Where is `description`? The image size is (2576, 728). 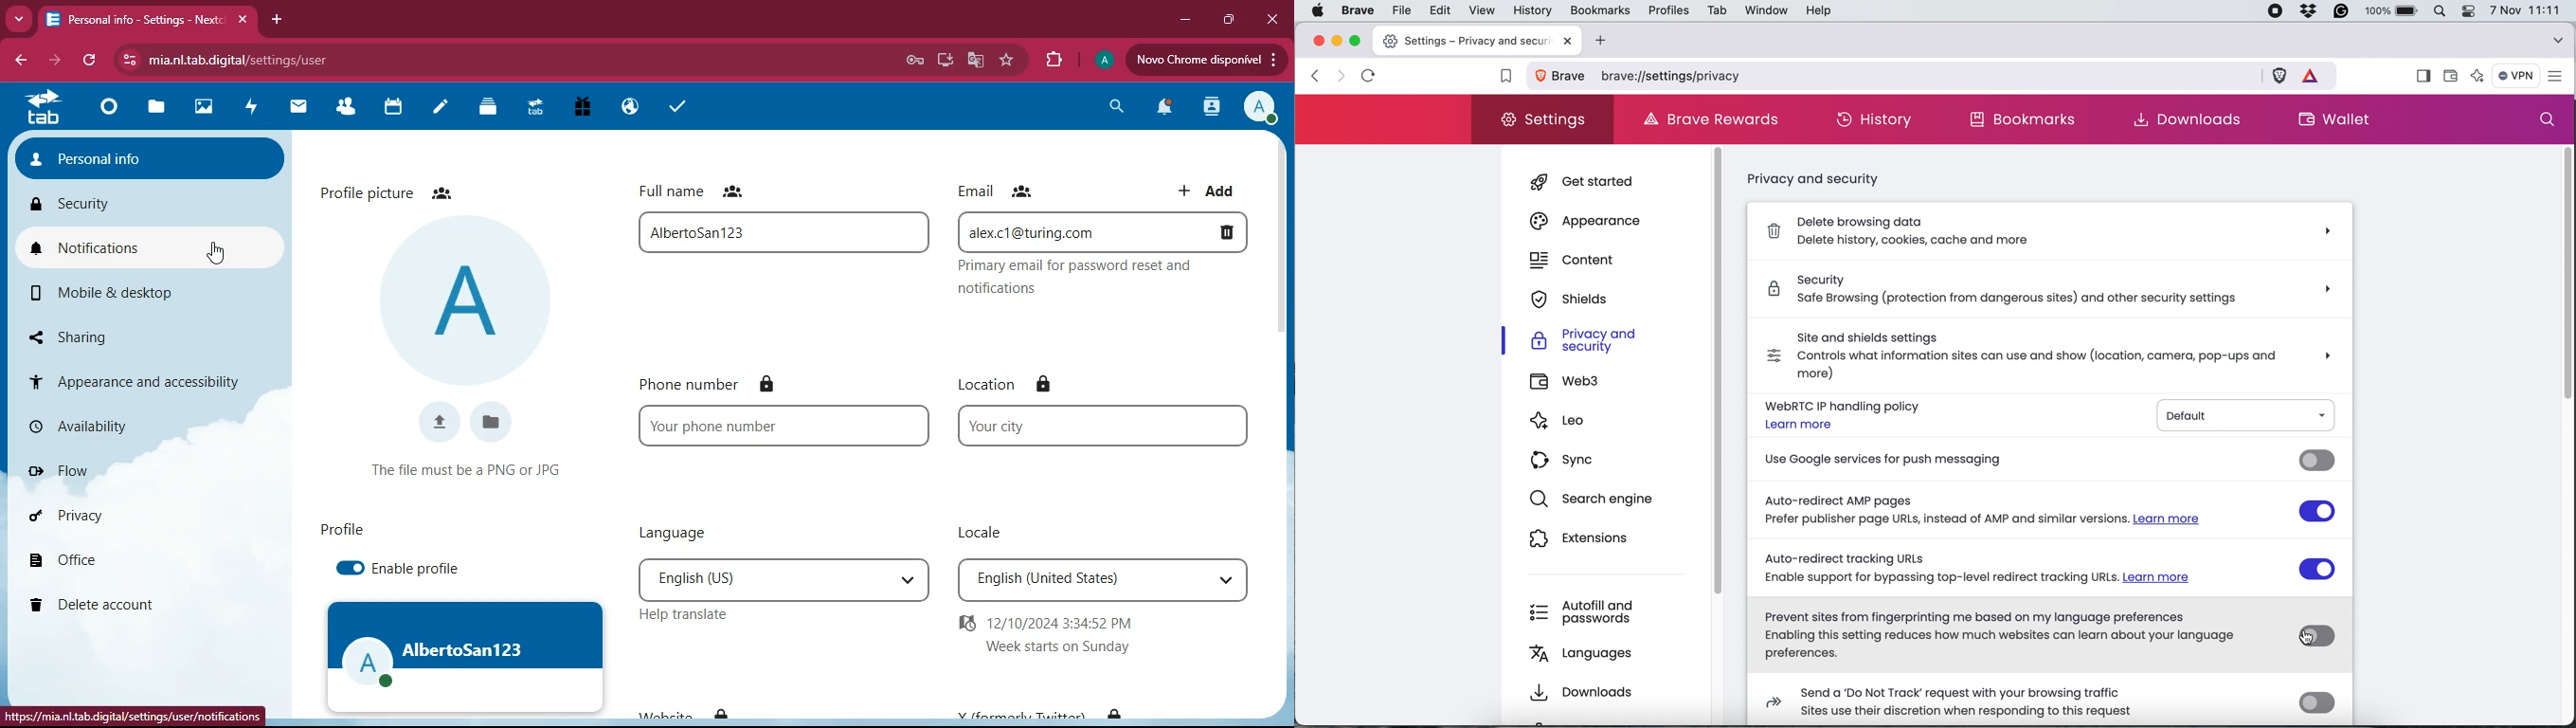
description is located at coordinates (1108, 282).